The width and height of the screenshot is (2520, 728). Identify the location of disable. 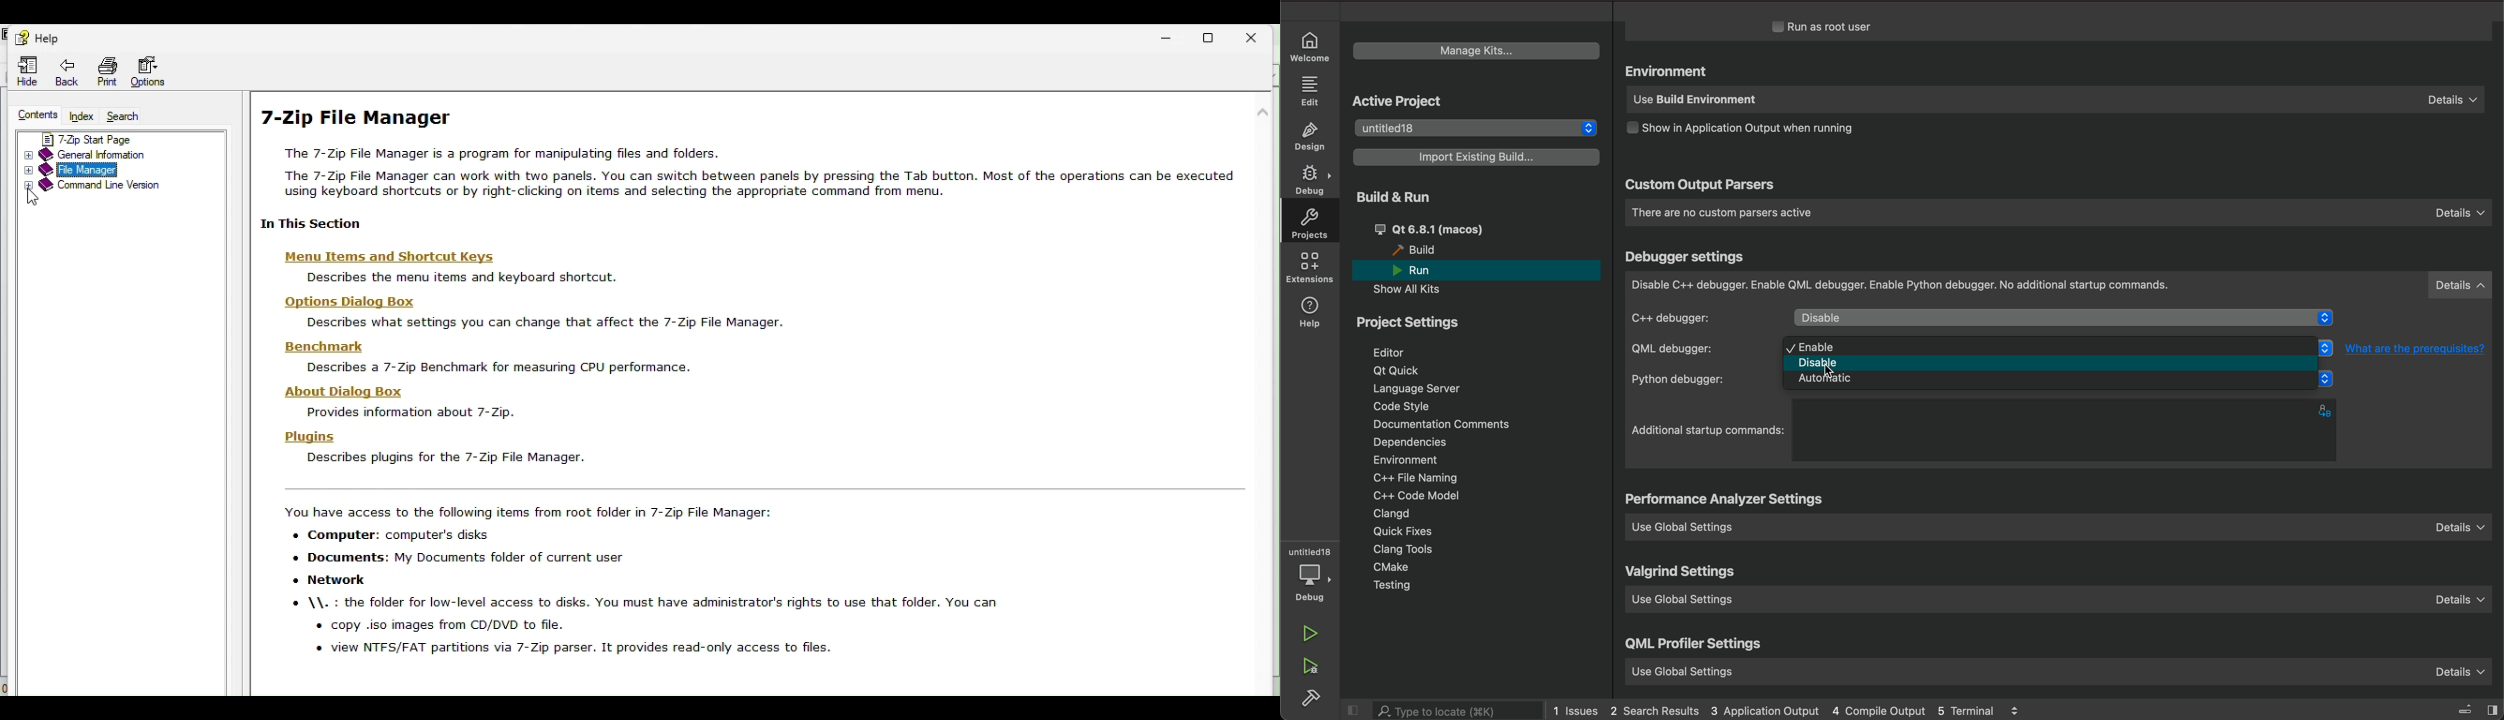
(2058, 365).